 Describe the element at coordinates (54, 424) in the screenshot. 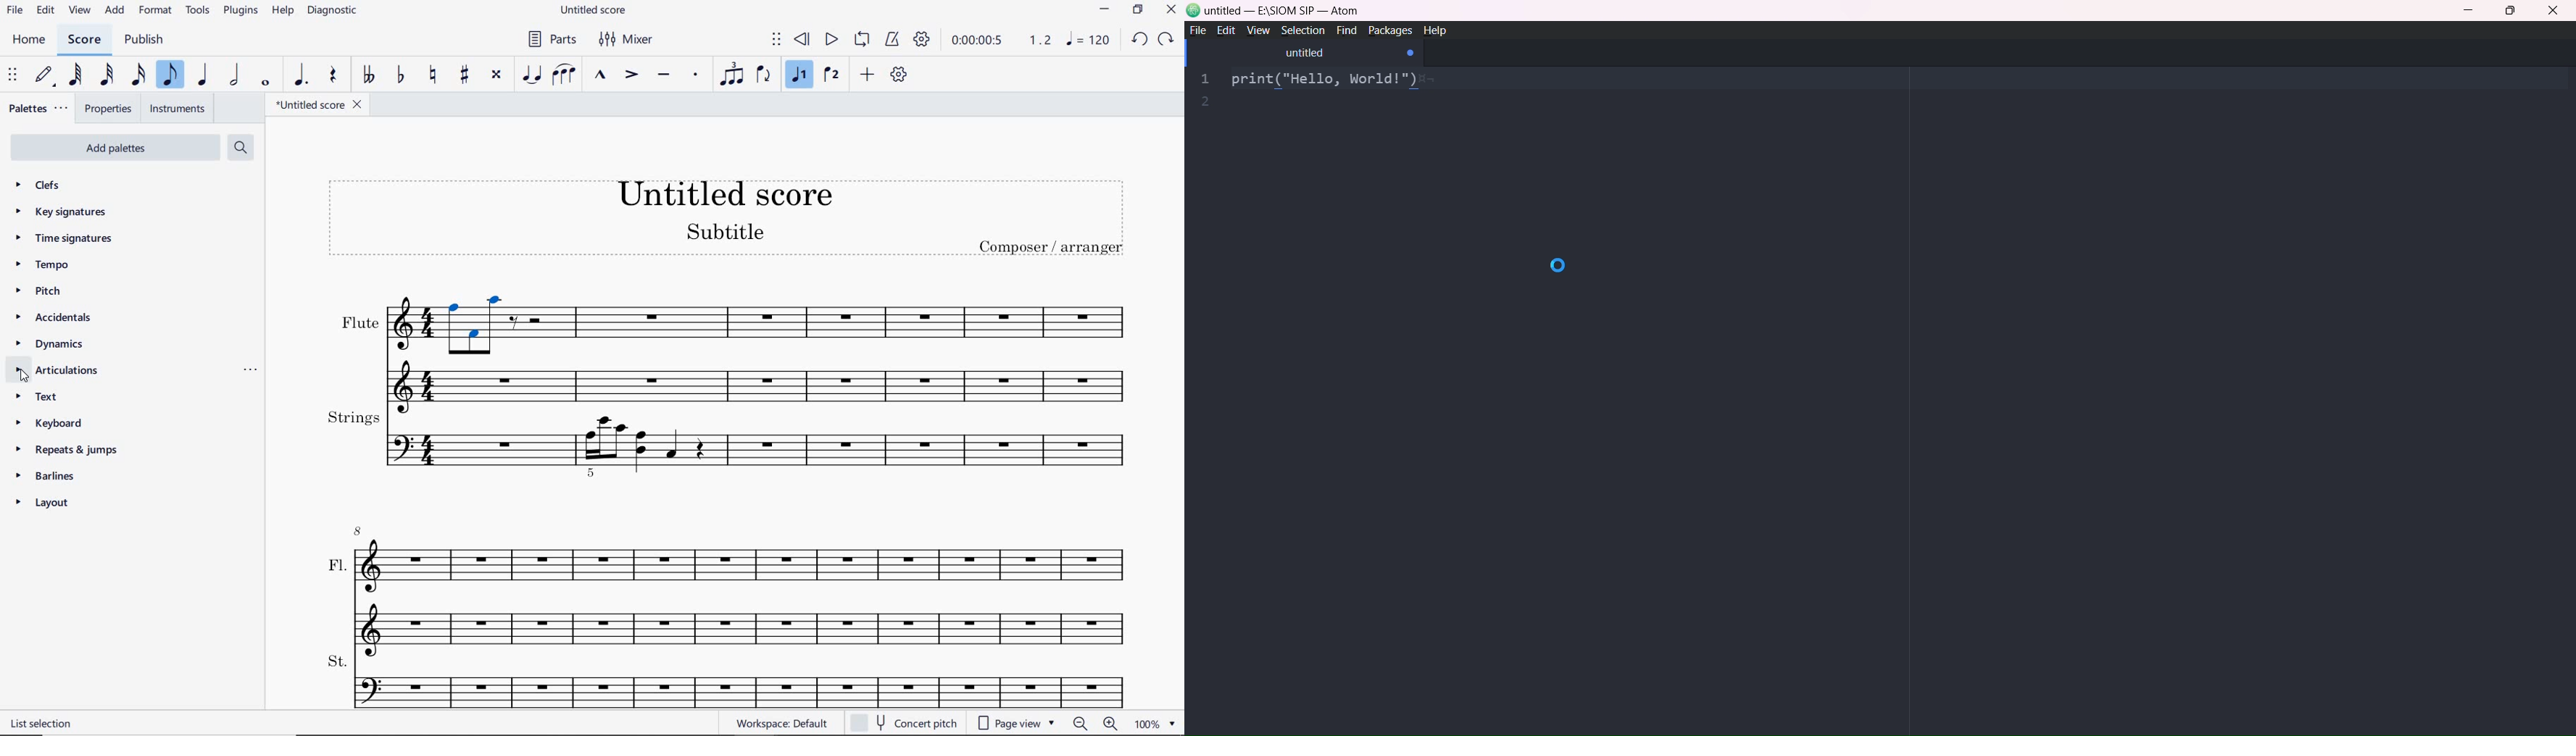

I see `keyboard` at that location.